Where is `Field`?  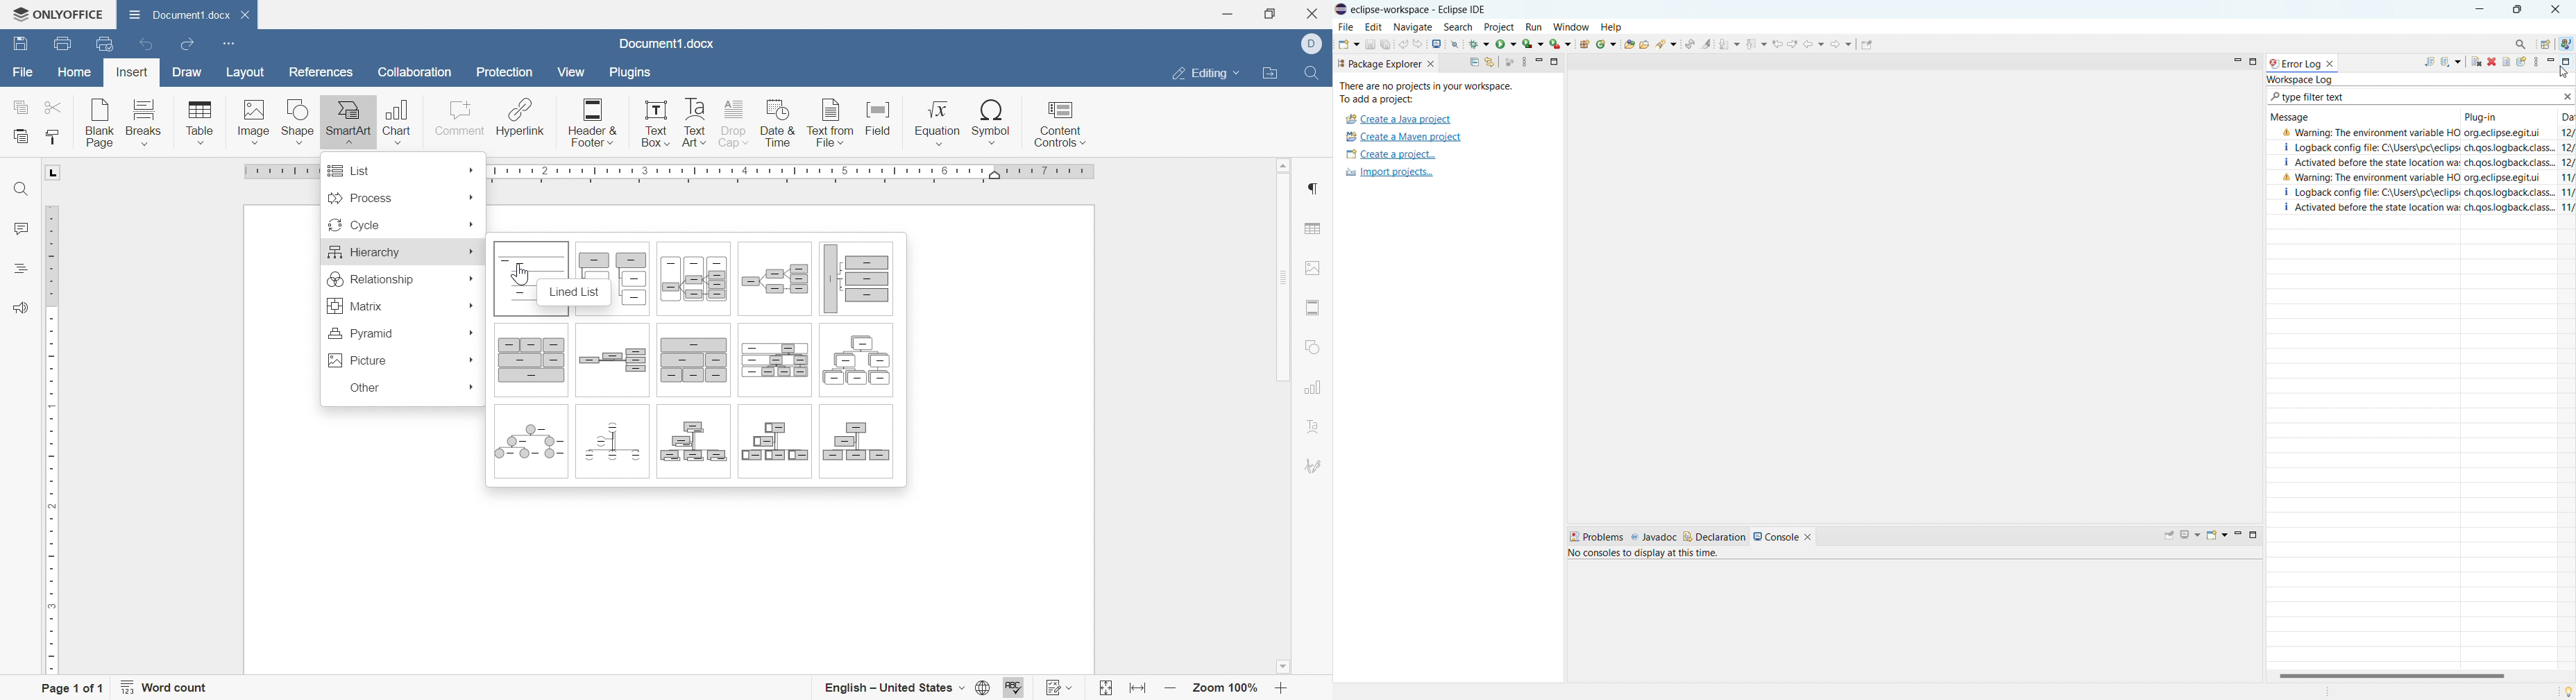
Field is located at coordinates (879, 122).